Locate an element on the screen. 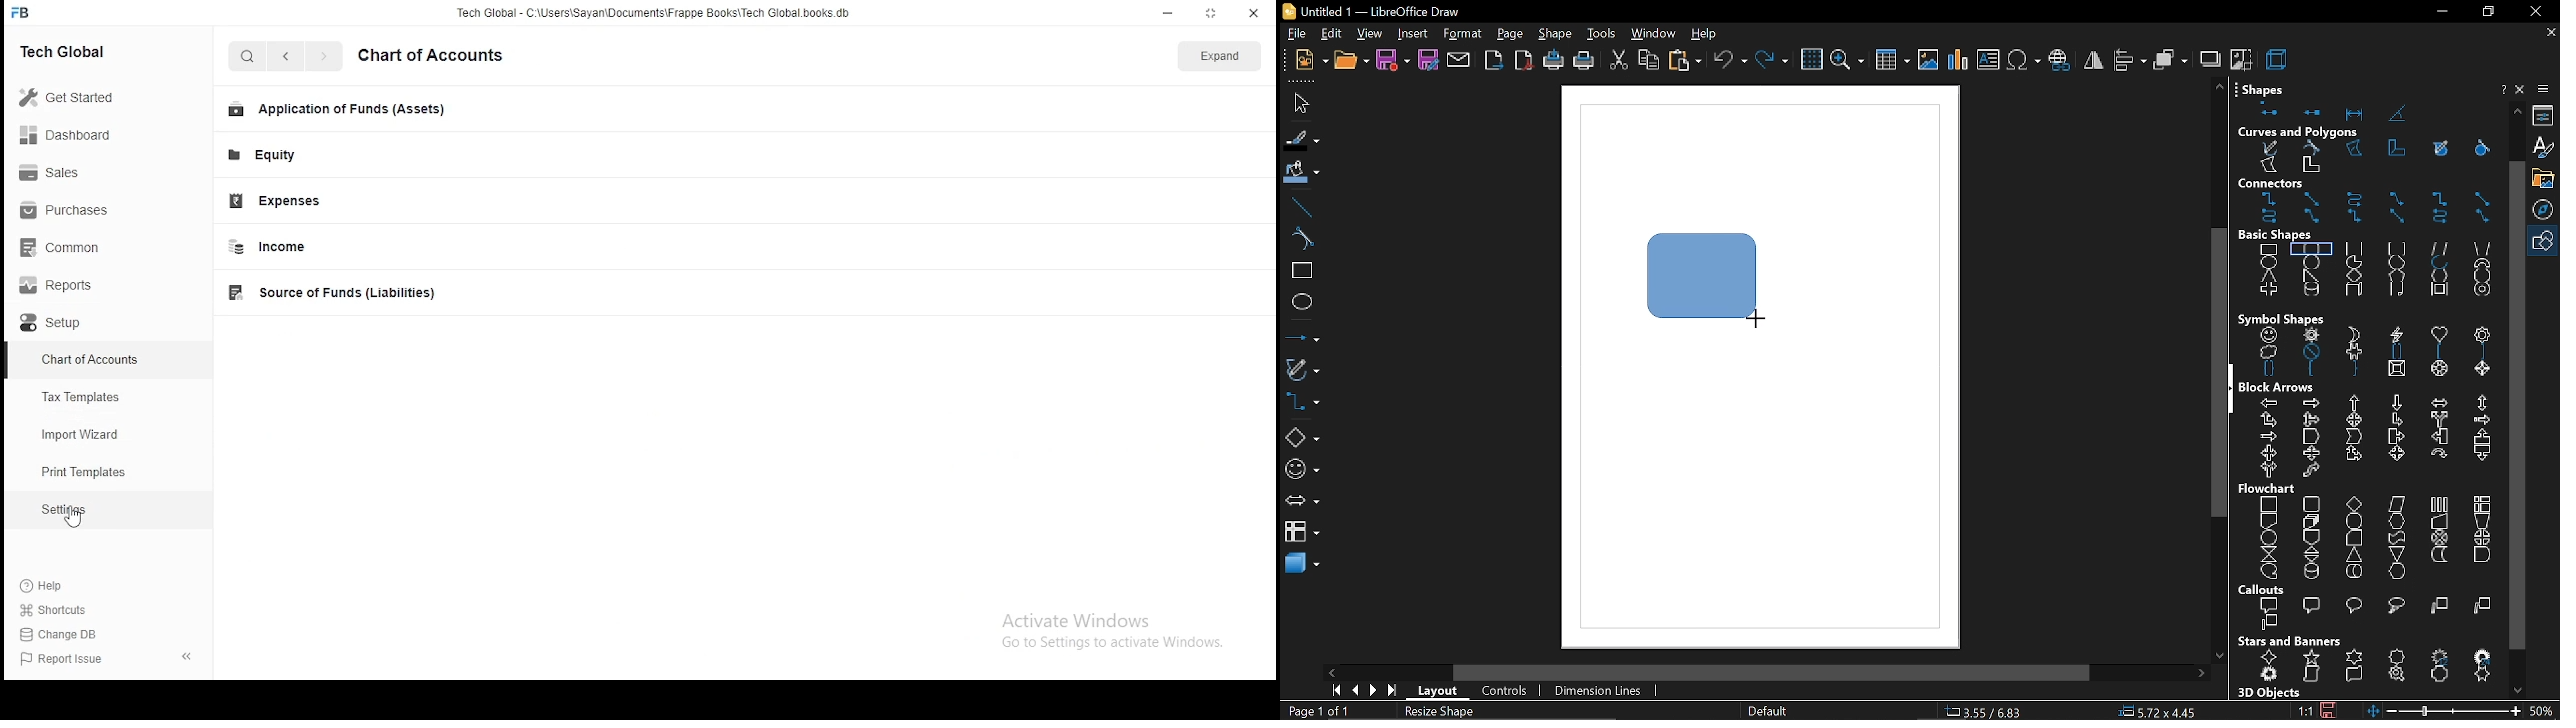 The height and width of the screenshot is (728, 2576). export as pdf is located at coordinates (1524, 60).